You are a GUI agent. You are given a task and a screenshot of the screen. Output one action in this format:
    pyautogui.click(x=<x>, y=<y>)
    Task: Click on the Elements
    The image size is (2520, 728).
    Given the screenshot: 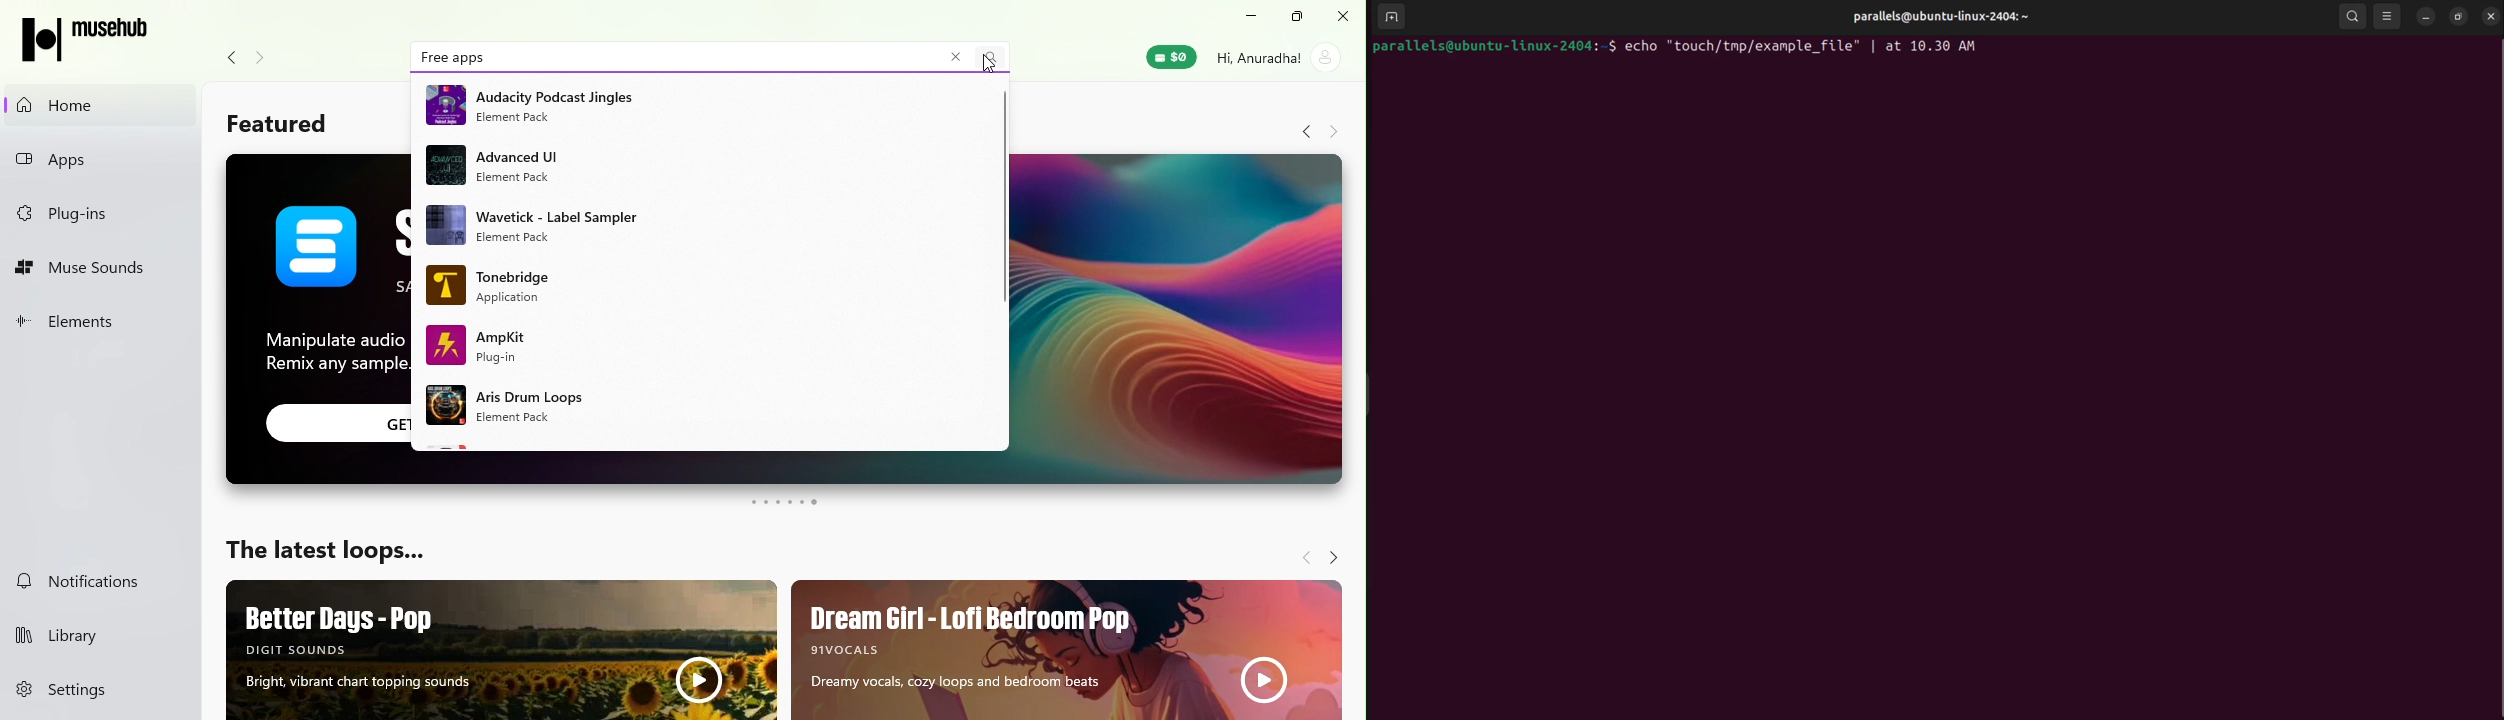 What is the action you would take?
    pyautogui.click(x=91, y=328)
    